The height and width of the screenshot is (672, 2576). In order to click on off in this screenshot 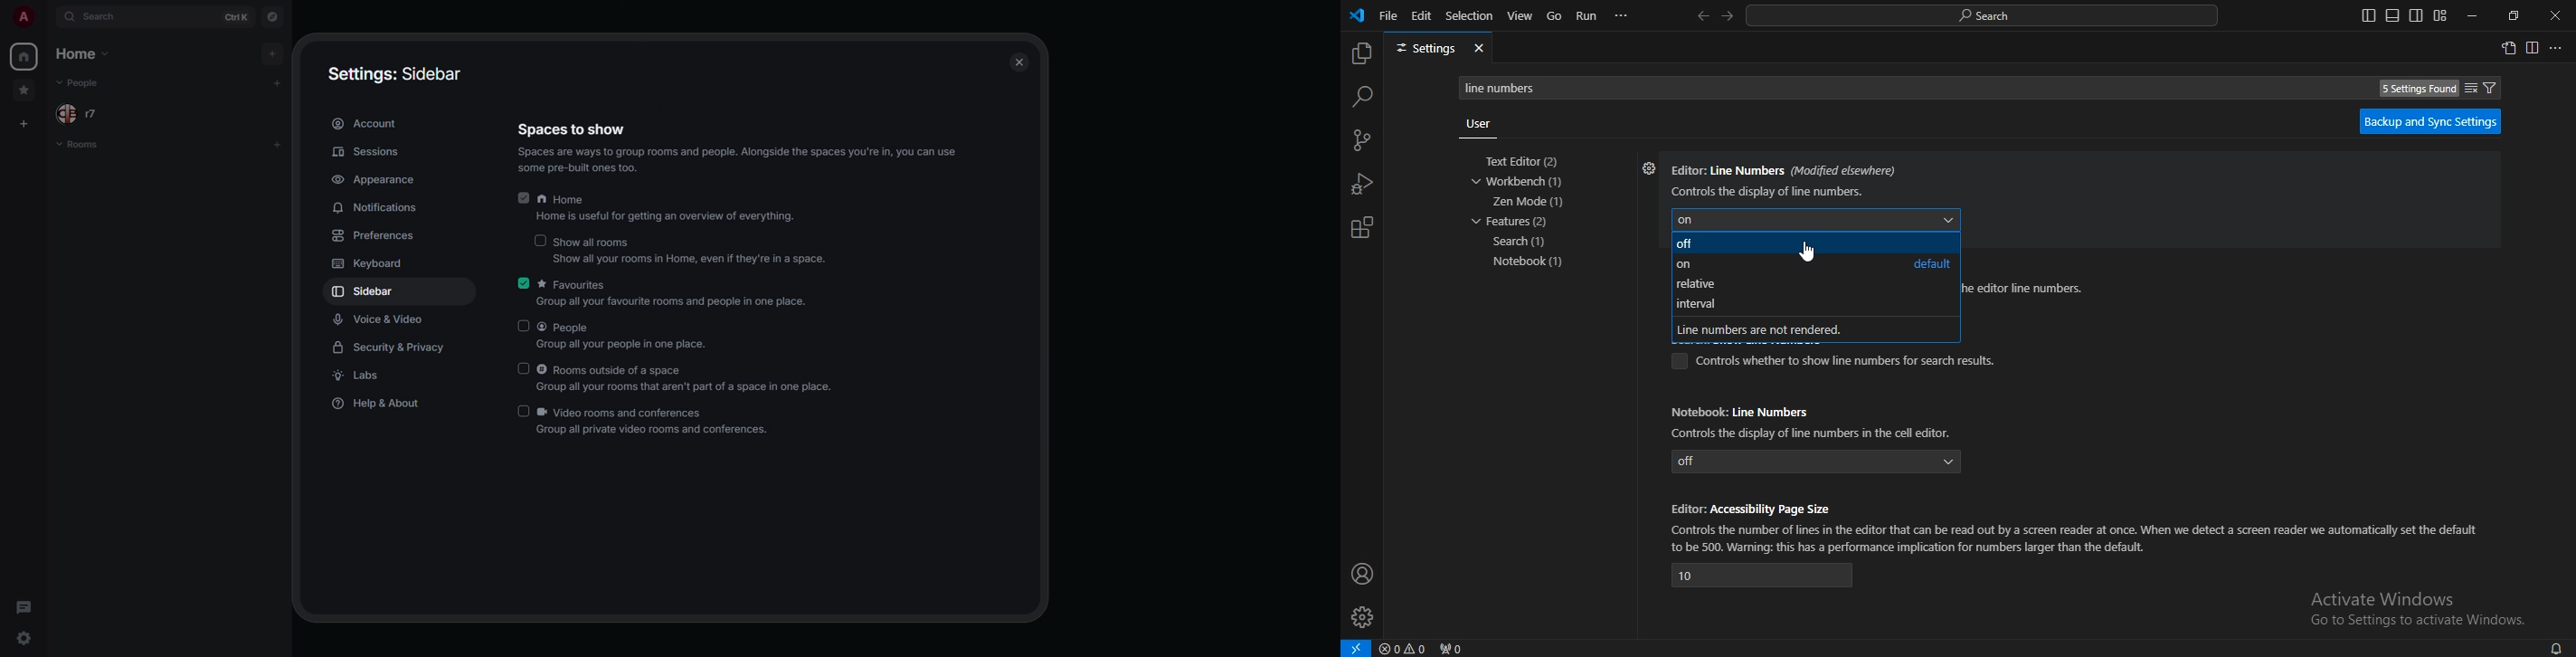, I will do `click(1687, 245)`.